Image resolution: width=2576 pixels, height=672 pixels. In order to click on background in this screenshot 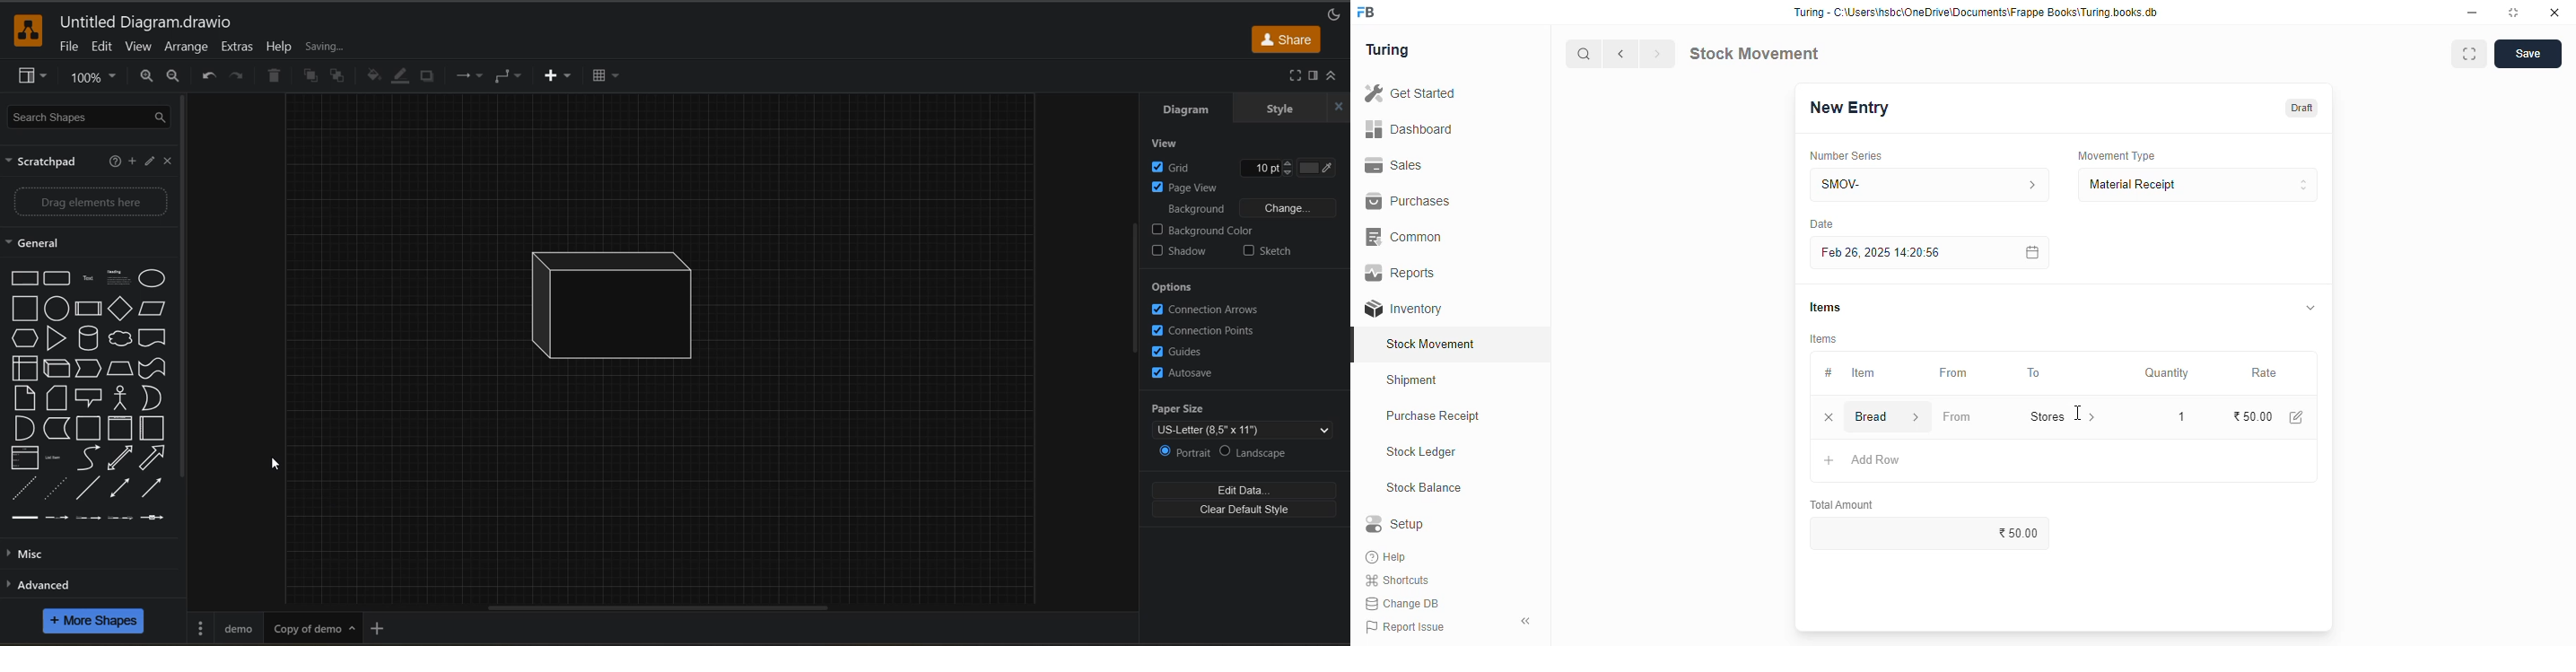, I will do `click(1255, 208)`.